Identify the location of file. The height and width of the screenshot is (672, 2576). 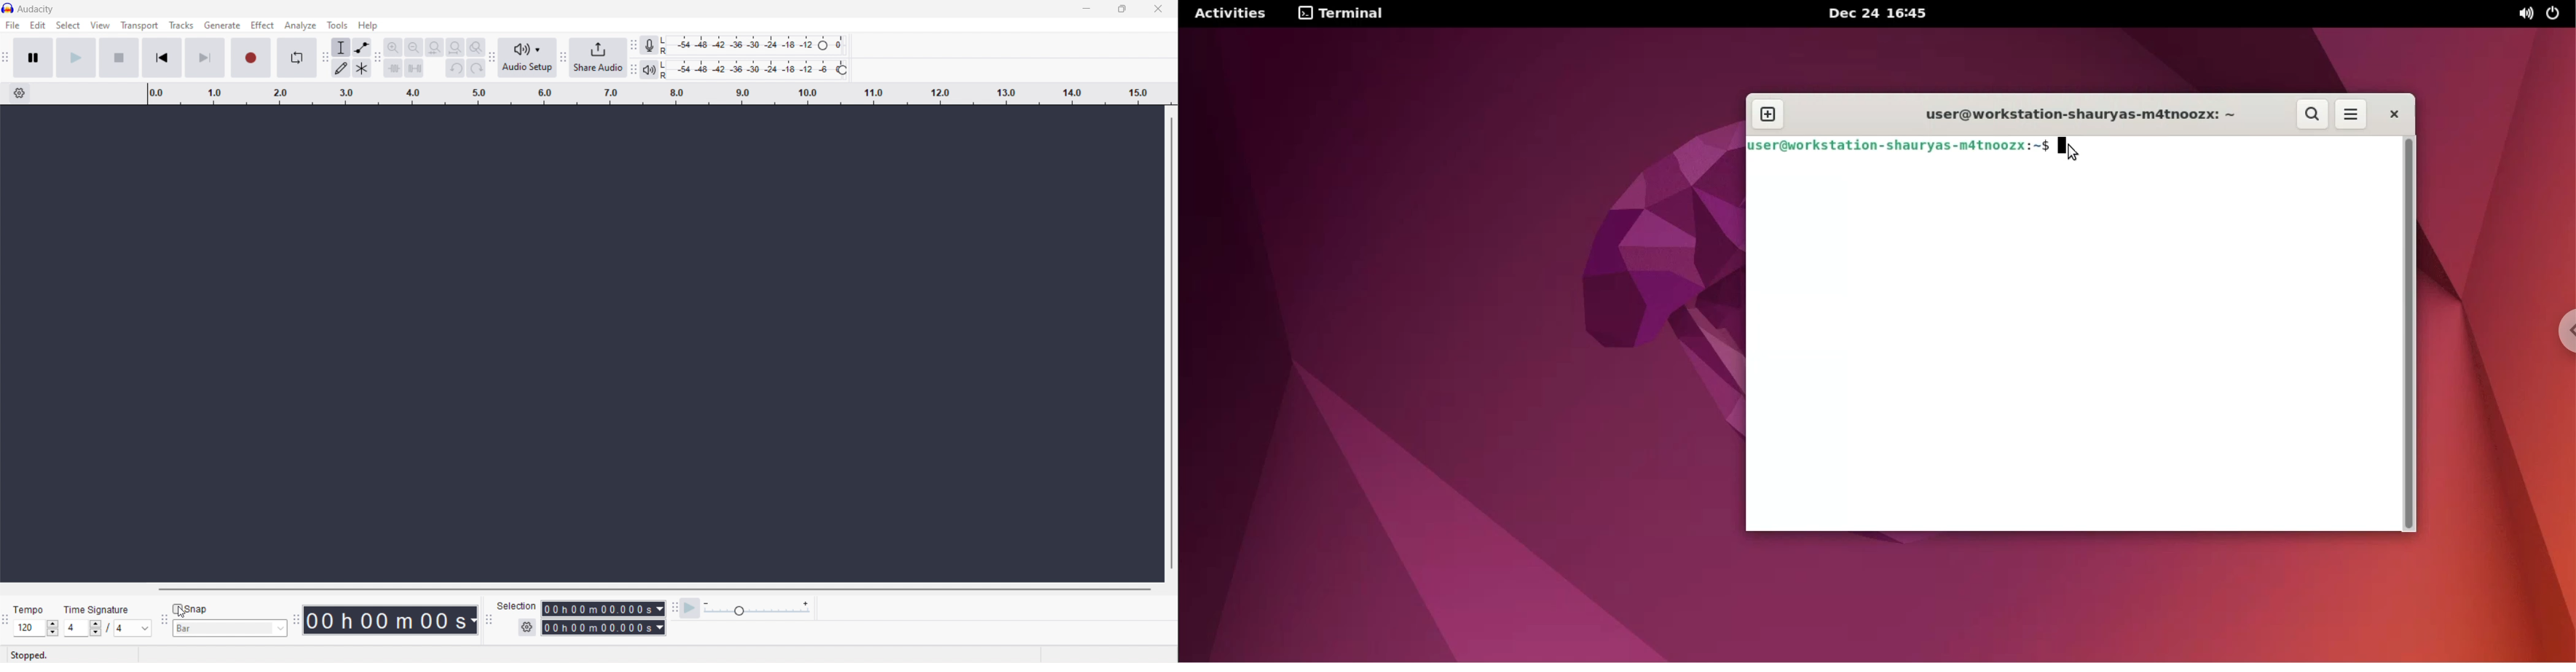
(13, 25).